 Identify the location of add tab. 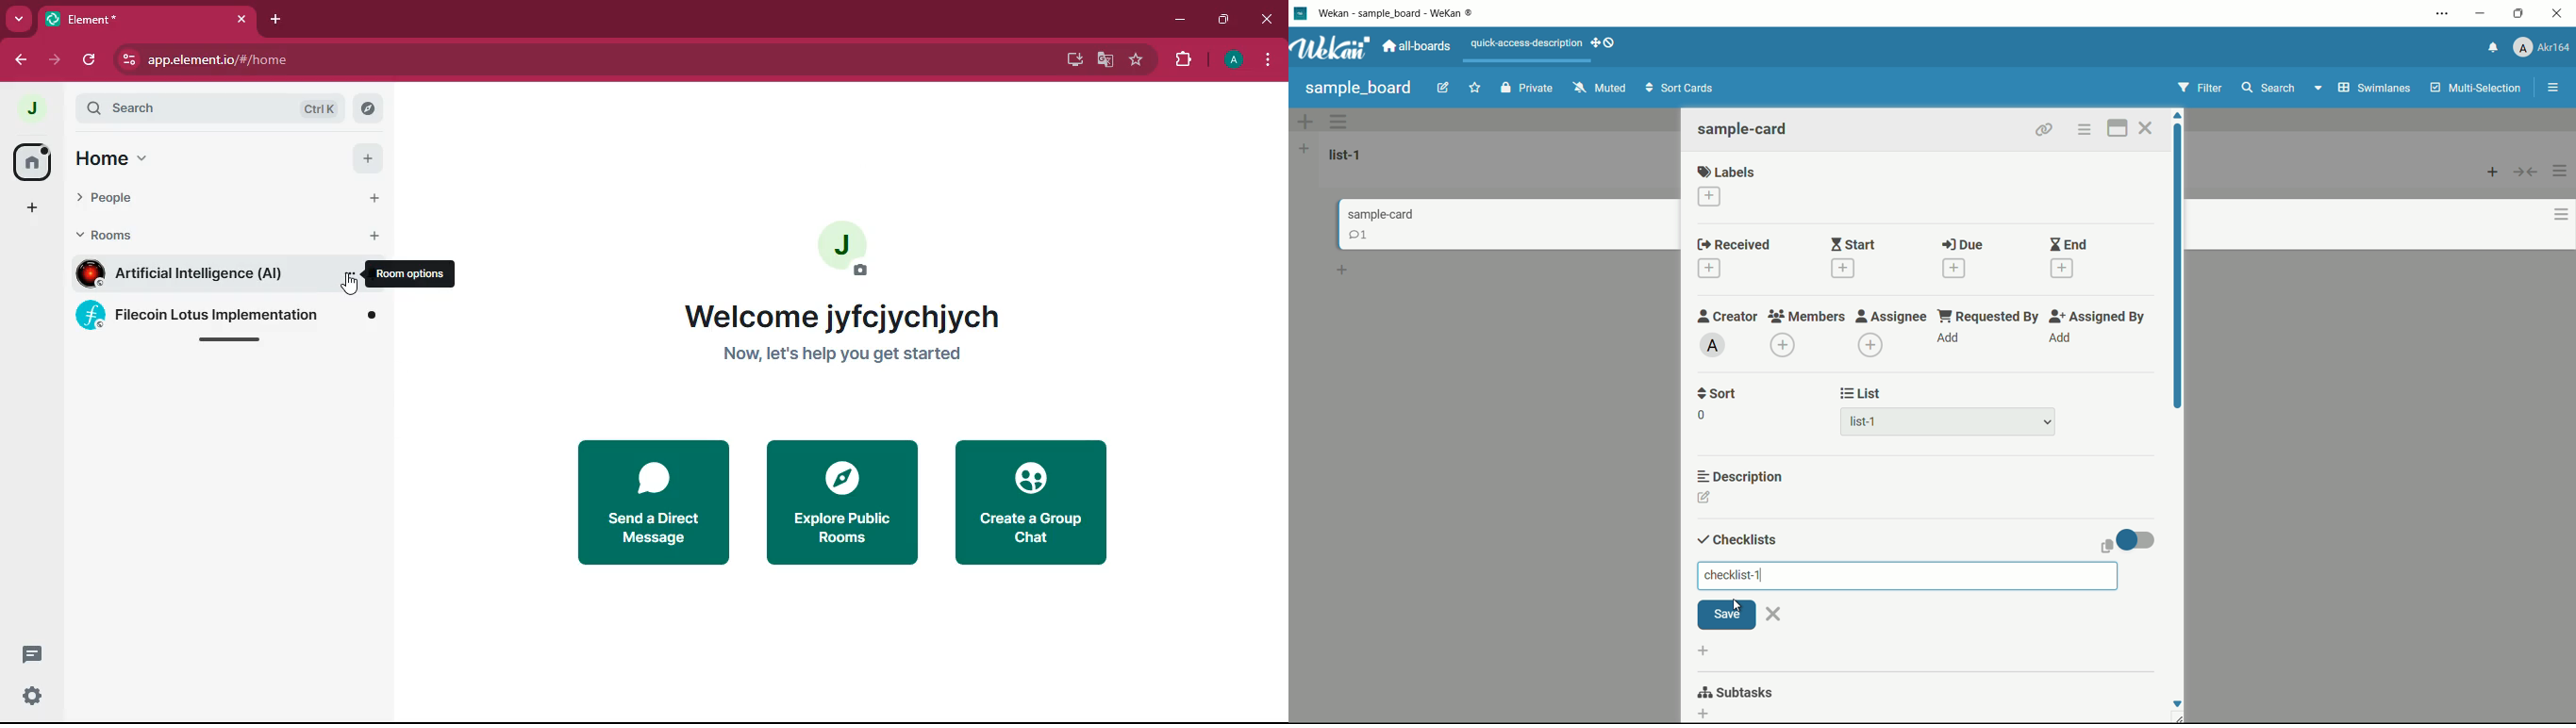
(279, 21).